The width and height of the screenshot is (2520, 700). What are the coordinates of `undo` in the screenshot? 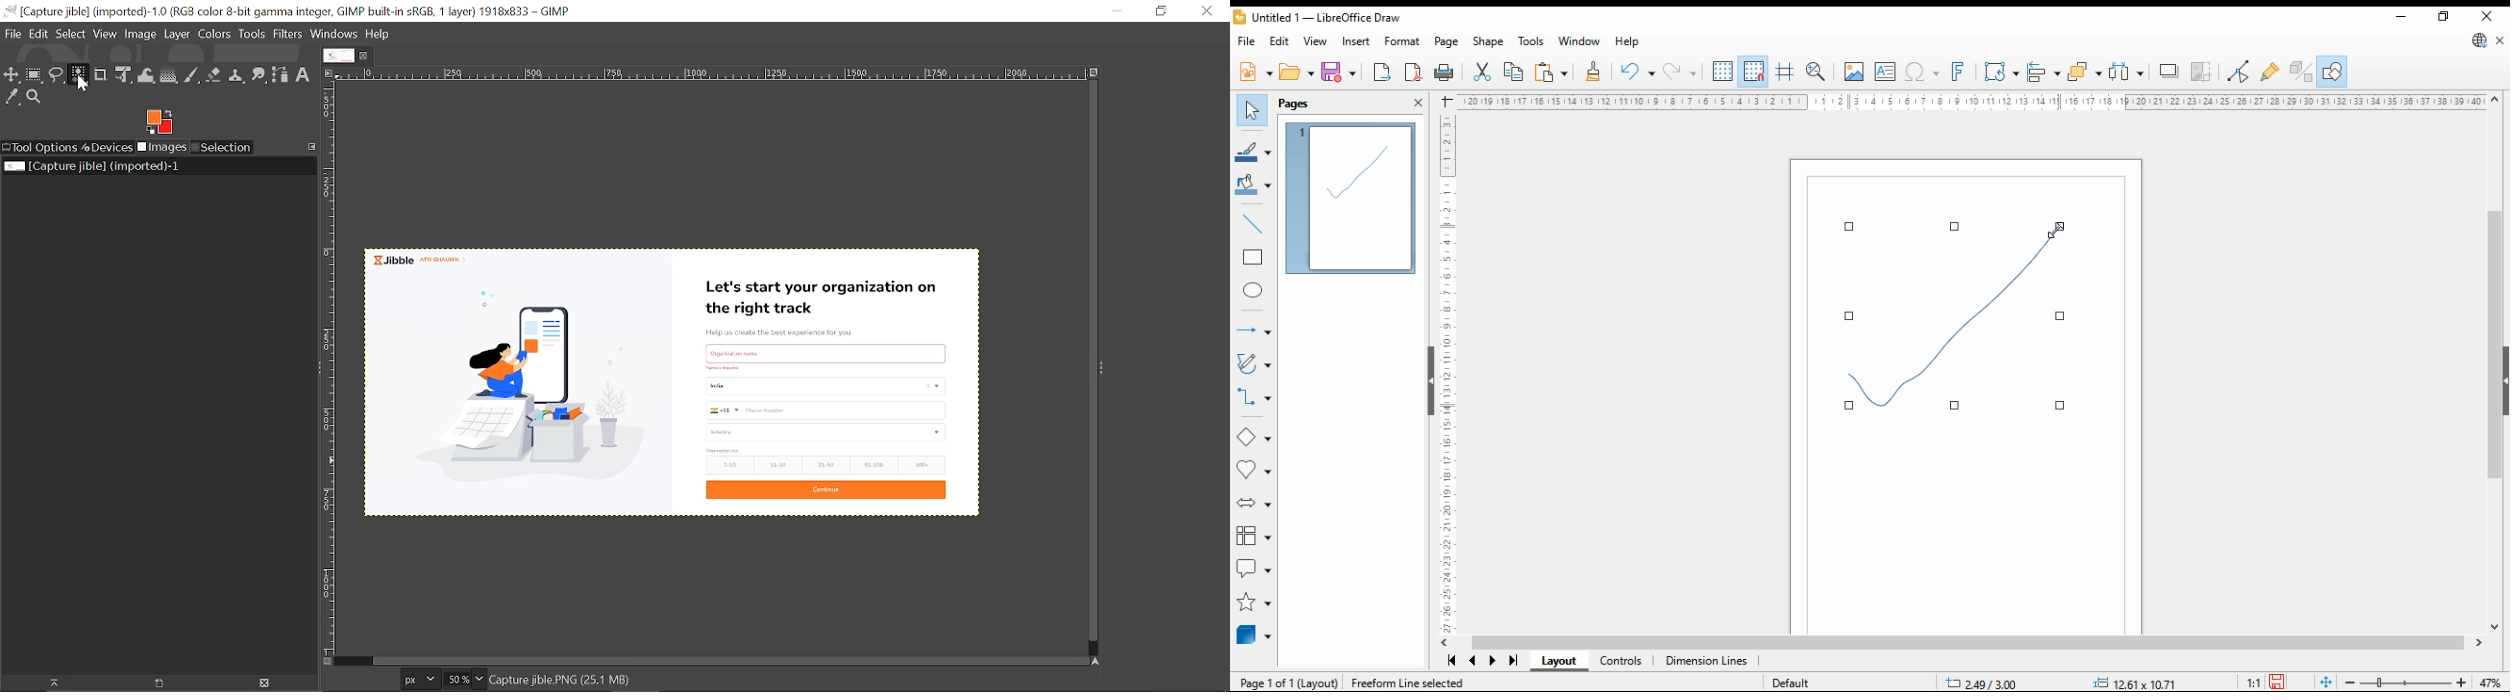 It's located at (1638, 72).